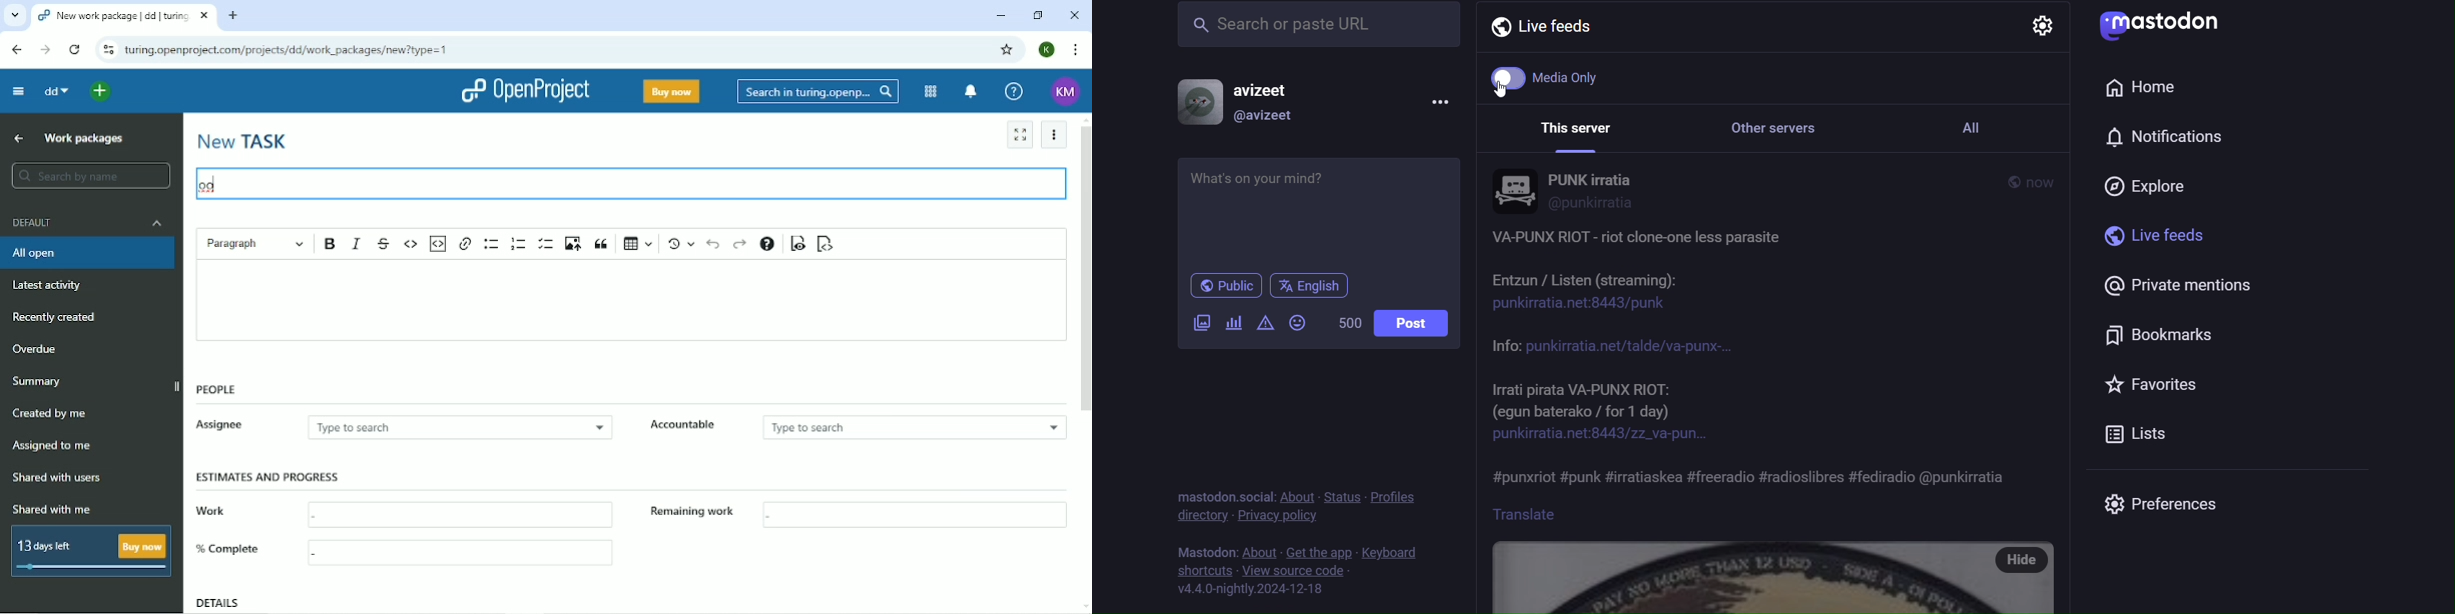 The height and width of the screenshot is (616, 2464). Describe the element at coordinates (1771, 361) in the screenshot. I see `VA-PUNX RIOT - riot clone-one less parasiteEntzun / Listen (streaming):punkirratia.net:8443/punkInfo: punkirratia.net/talde/va-punx-...Irrati pirata VA-PUNX RIOT:(egun baterako / for 1 day)punkirratia.net:8443/zz_va-pun...#punxriot #punk #irratiaskea #freeradio #radioslibres #fediradio @punkirratia` at that location.